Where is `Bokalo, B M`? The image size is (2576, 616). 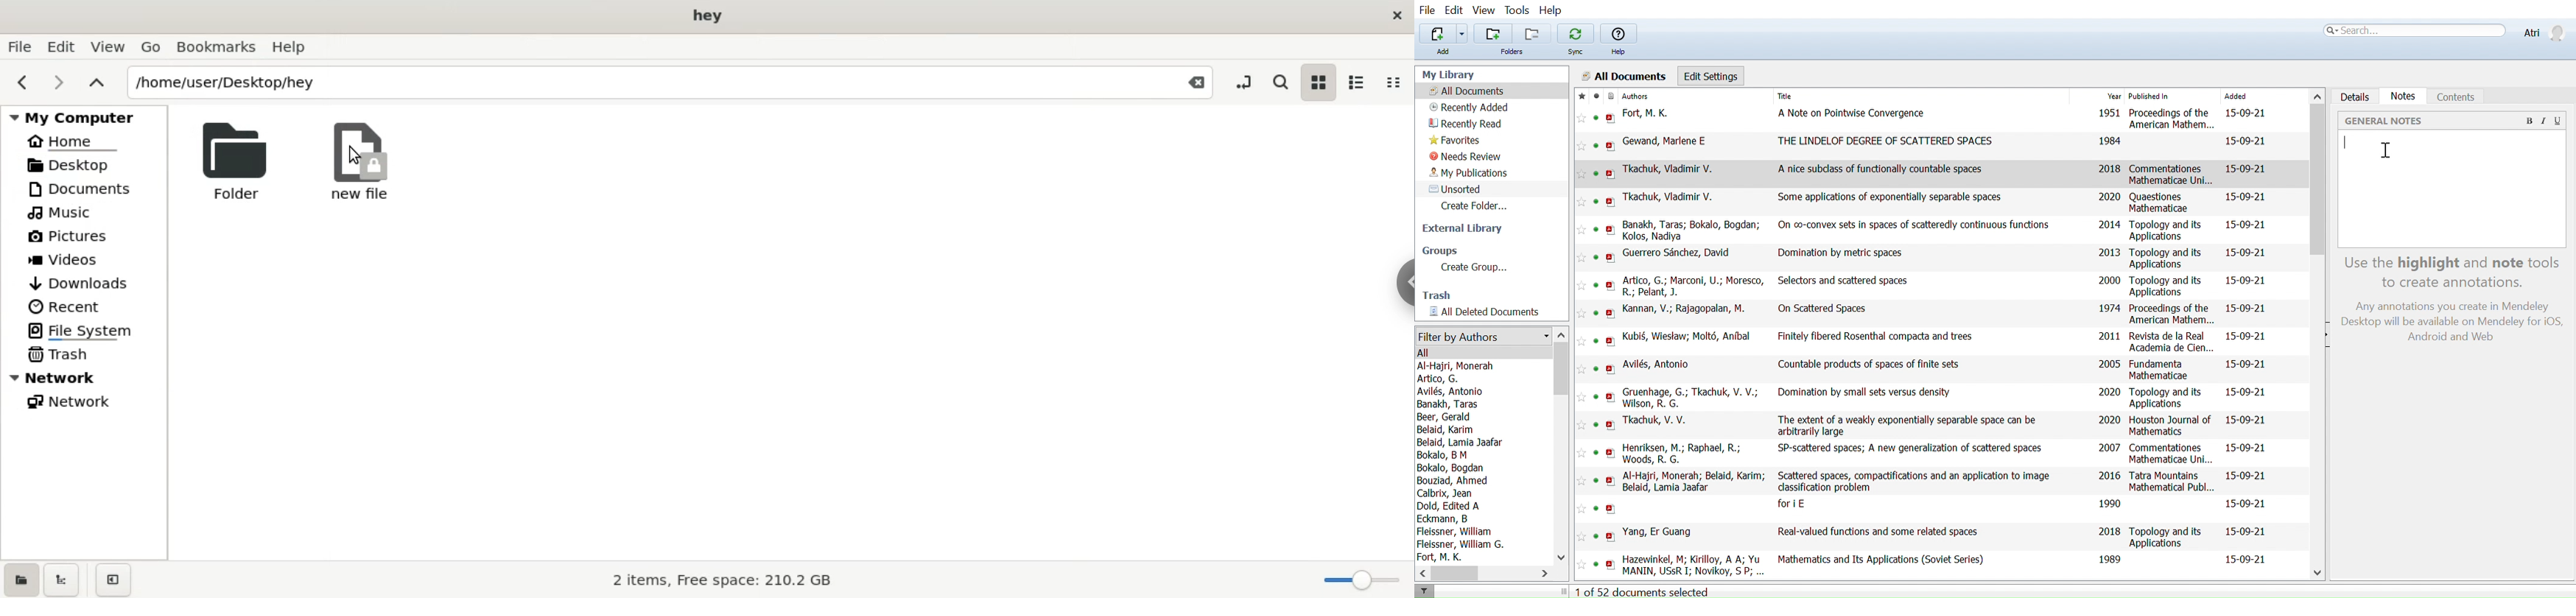 Bokalo, B M is located at coordinates (1442, 455).